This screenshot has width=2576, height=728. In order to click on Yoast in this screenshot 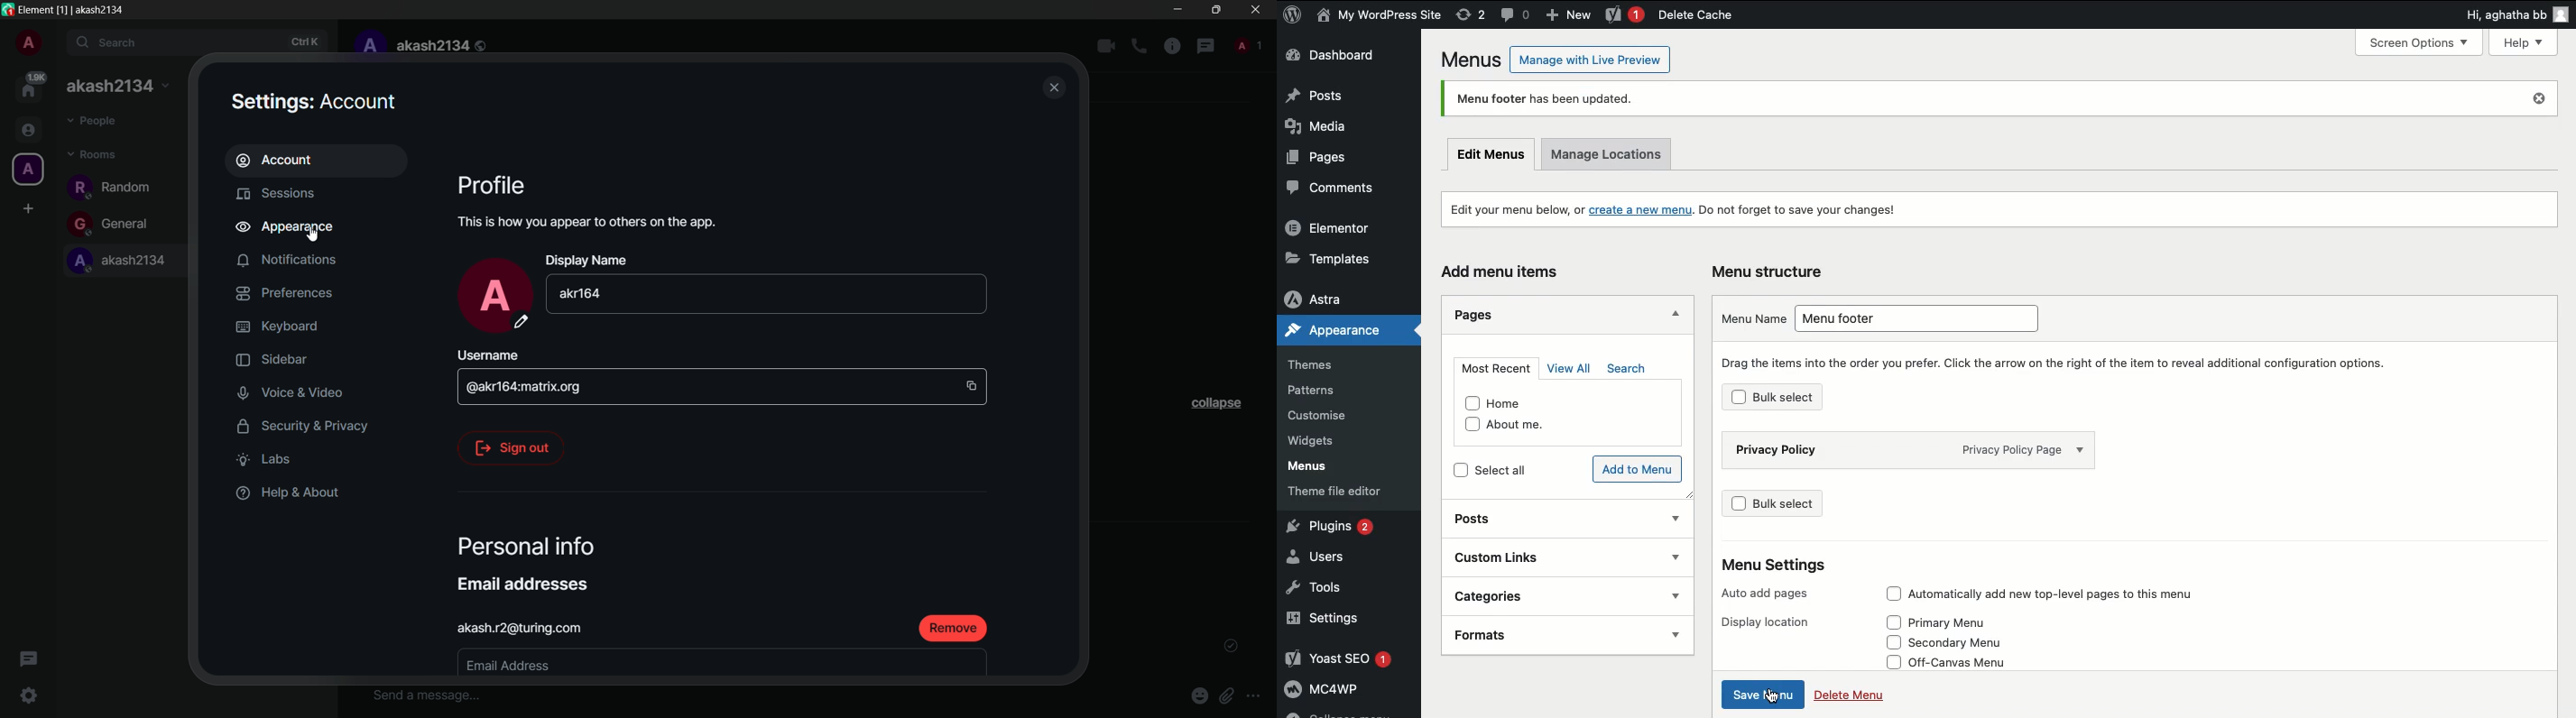, I will do `click(1623, 15)`.